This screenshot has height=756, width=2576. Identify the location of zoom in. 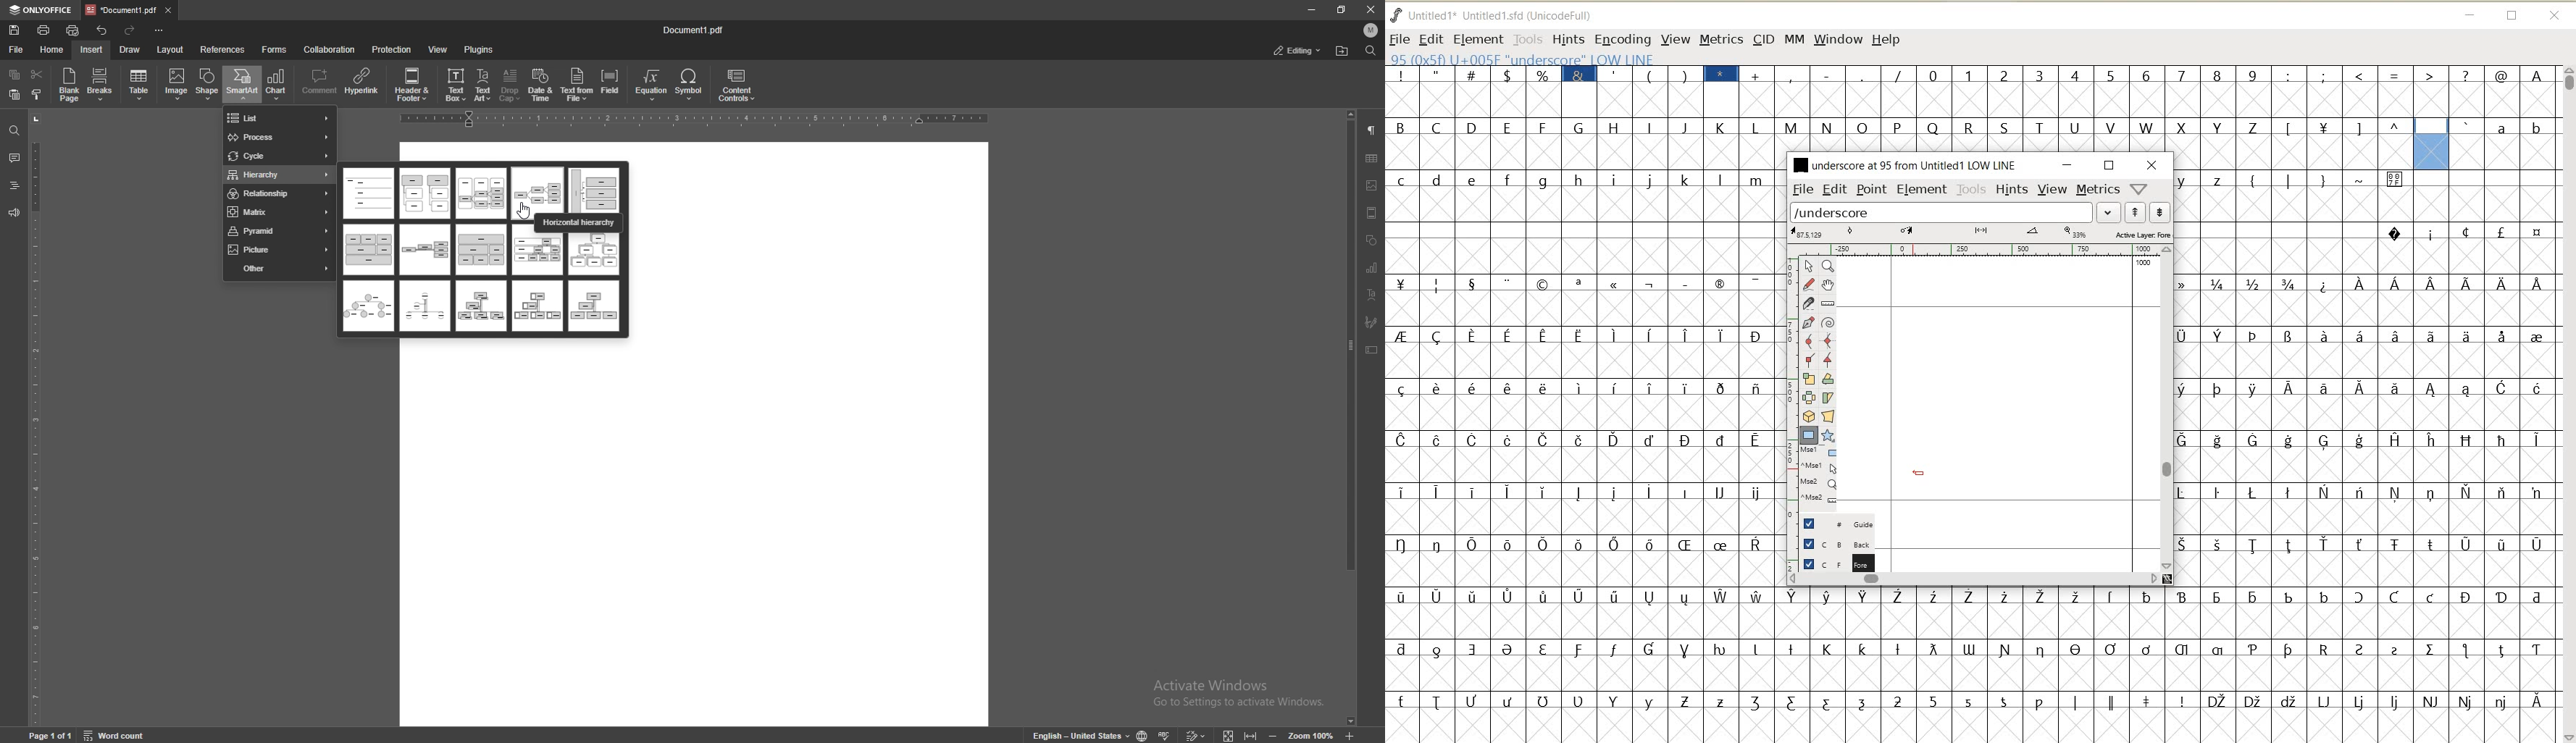
(1353, 736).